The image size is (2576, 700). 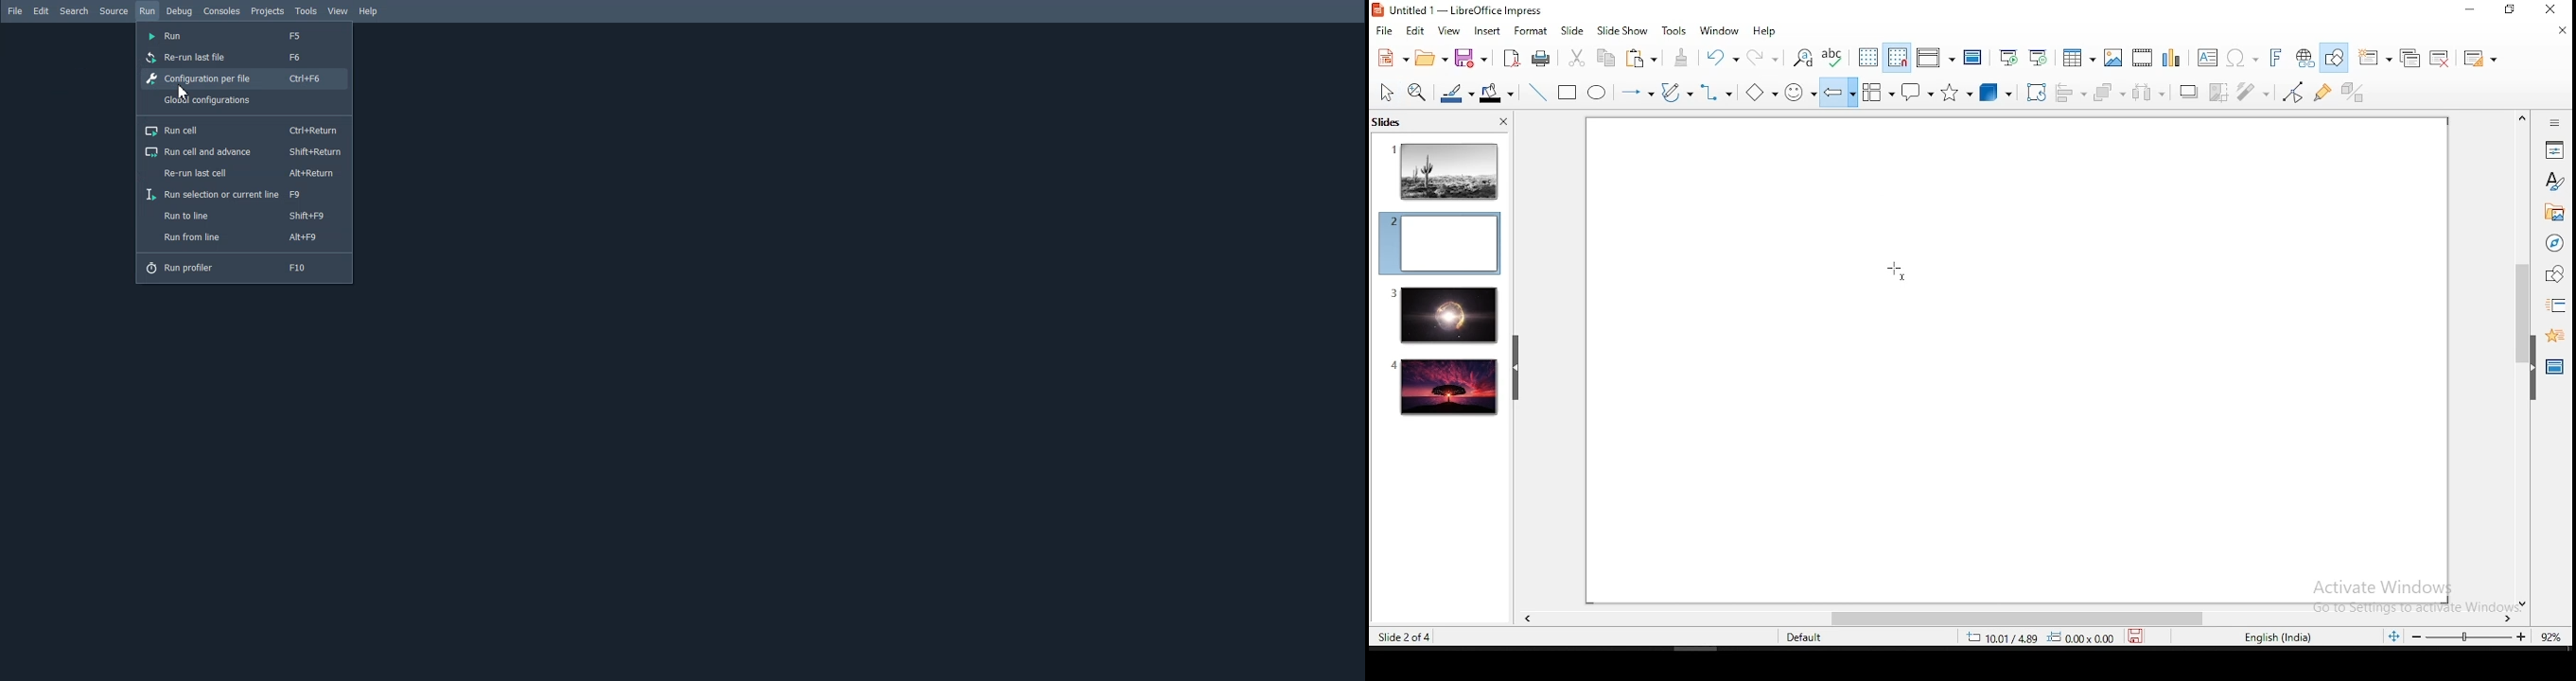 I want to click on gallery, so click(x=2554, y=215).